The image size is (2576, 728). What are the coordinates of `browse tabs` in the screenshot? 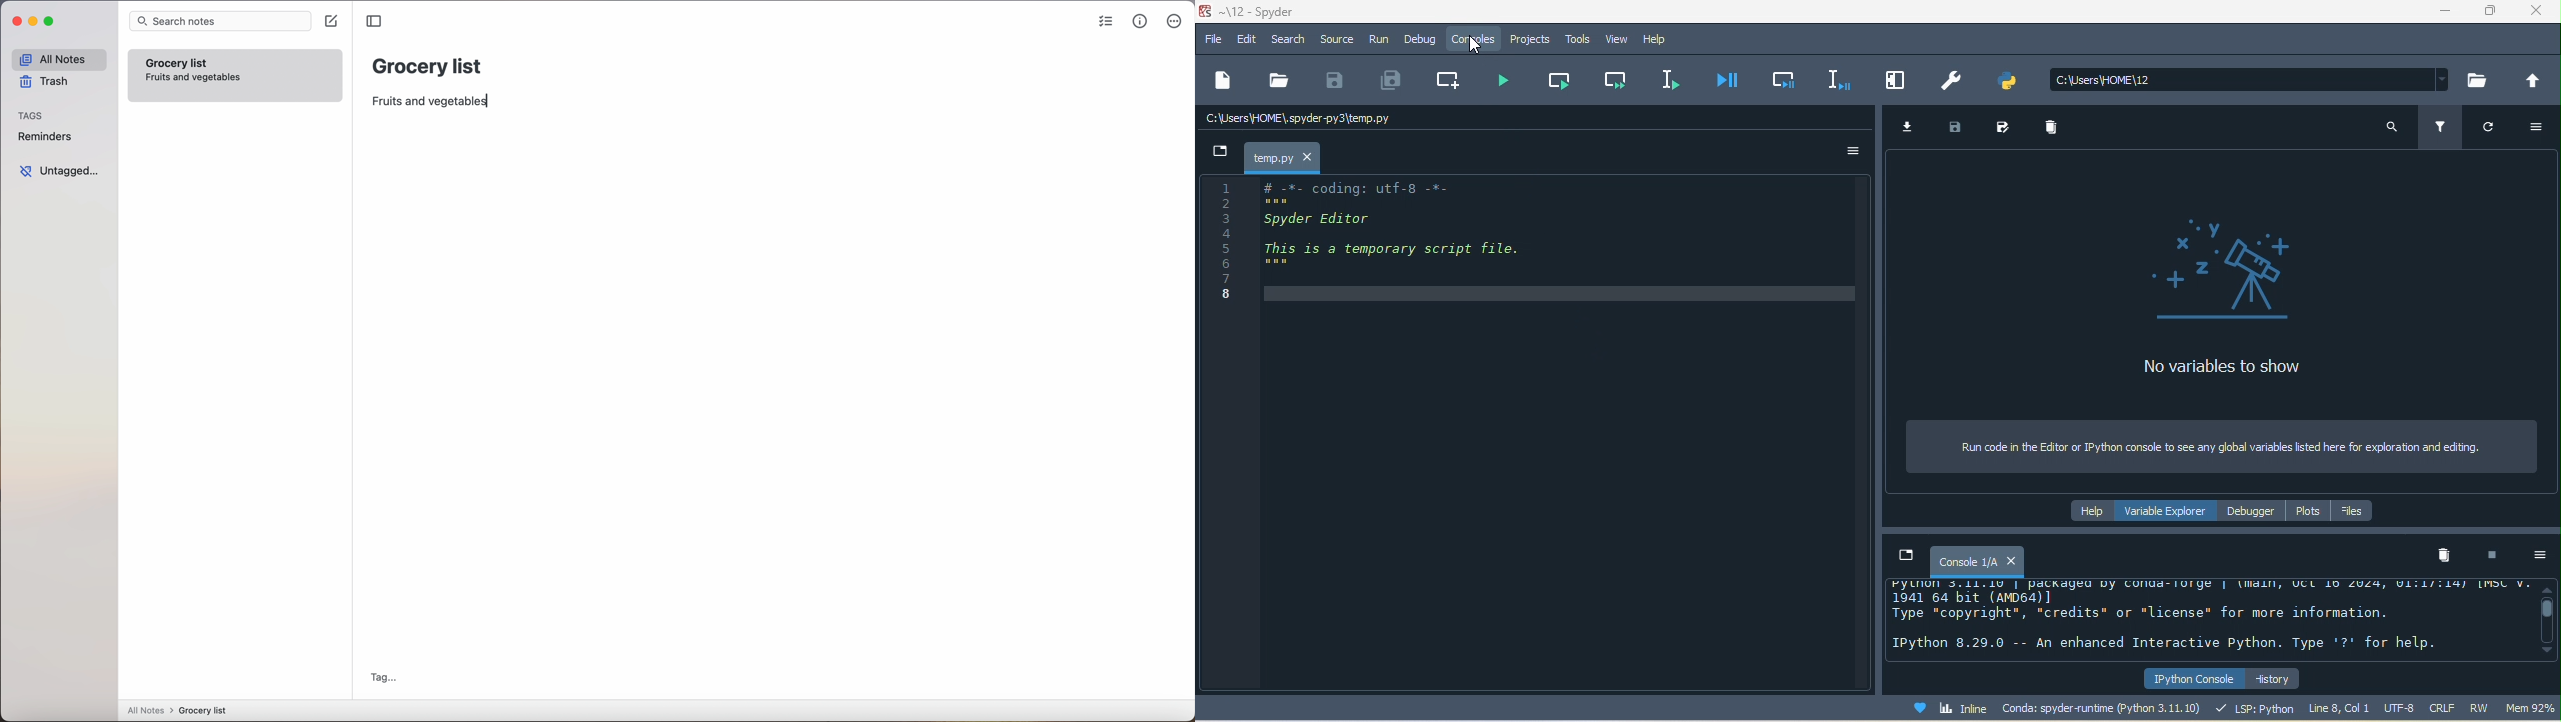 It's located at (1215, 155).